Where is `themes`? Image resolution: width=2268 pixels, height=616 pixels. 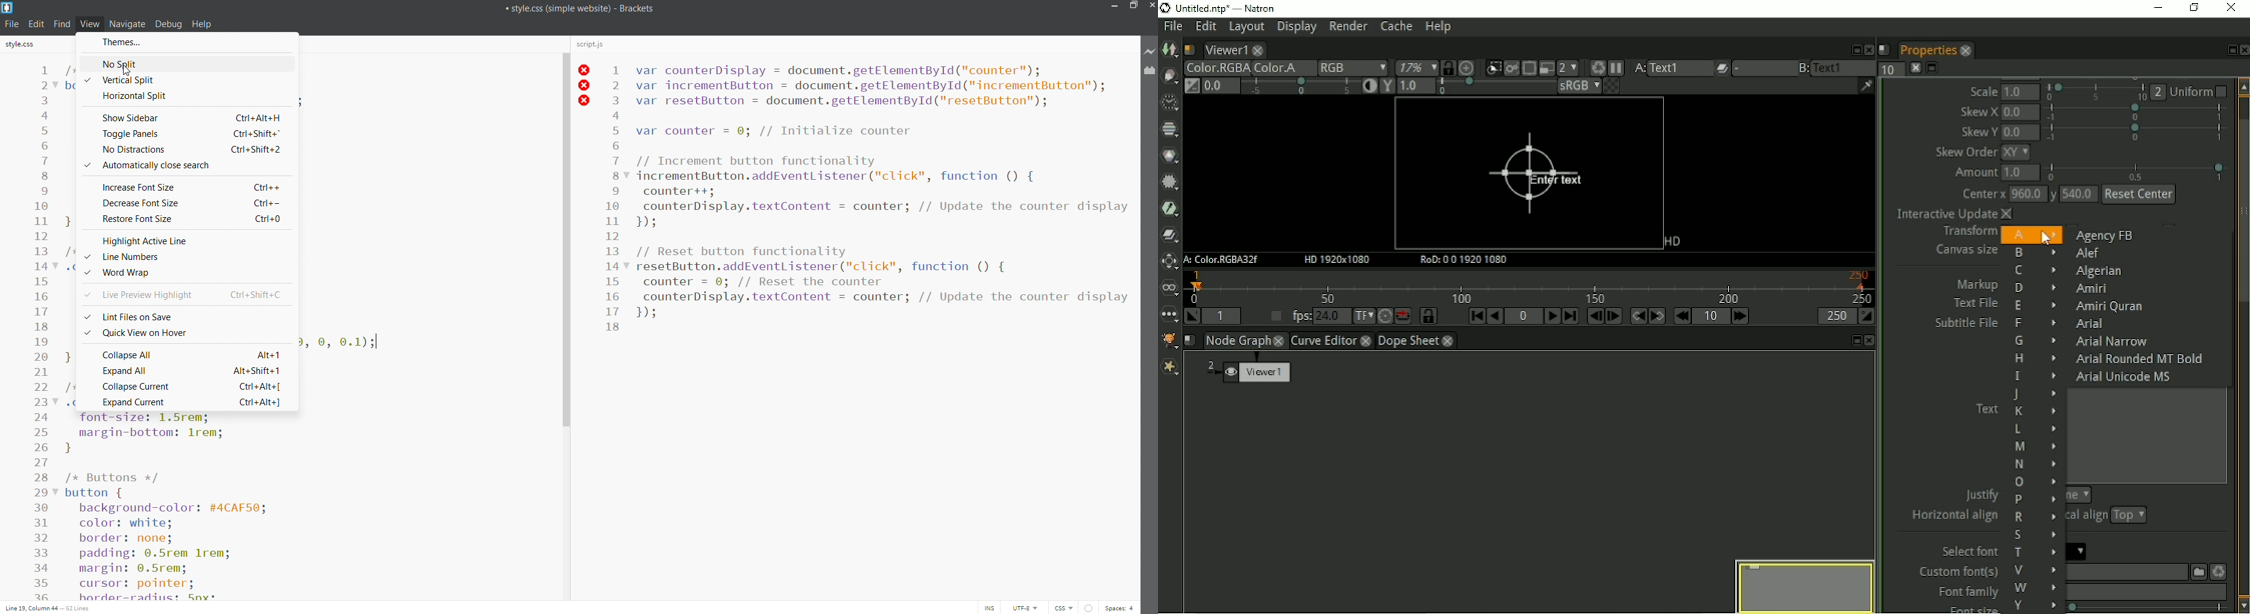 themes is located at coordinates (189, 42).